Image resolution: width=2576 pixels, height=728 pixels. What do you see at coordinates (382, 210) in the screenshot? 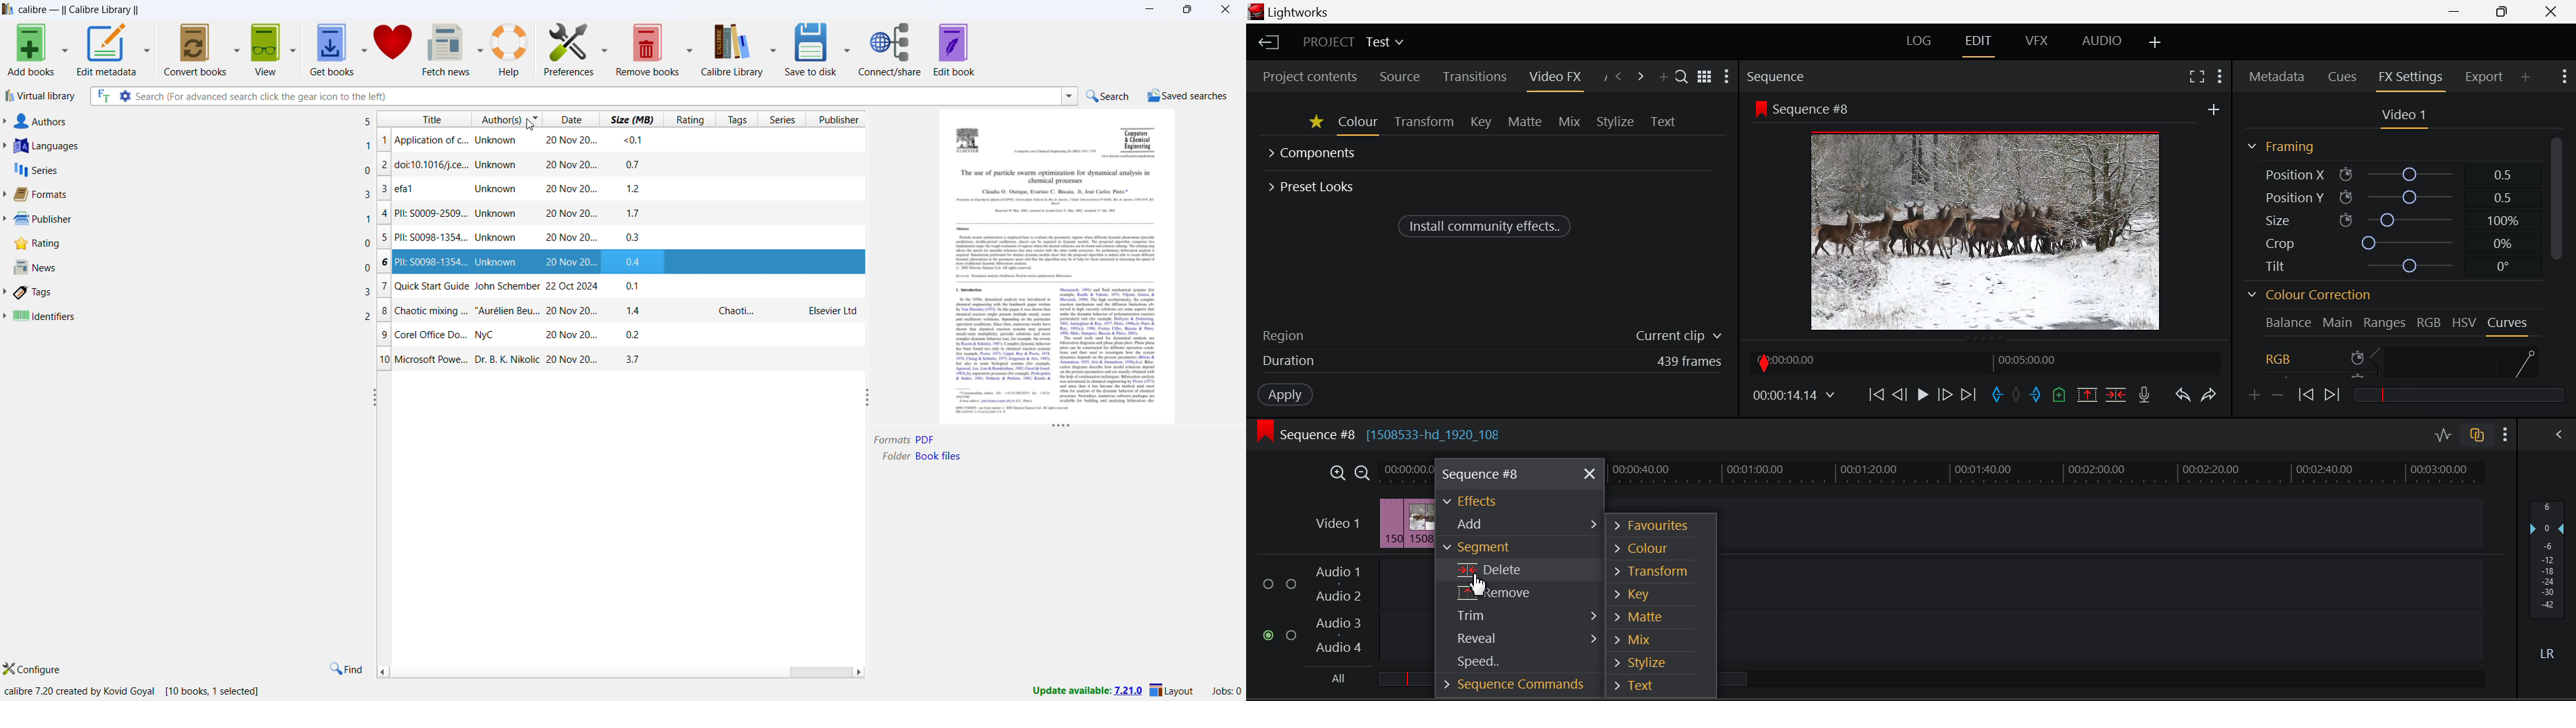
I see `4` at bounding box center [382, 210].